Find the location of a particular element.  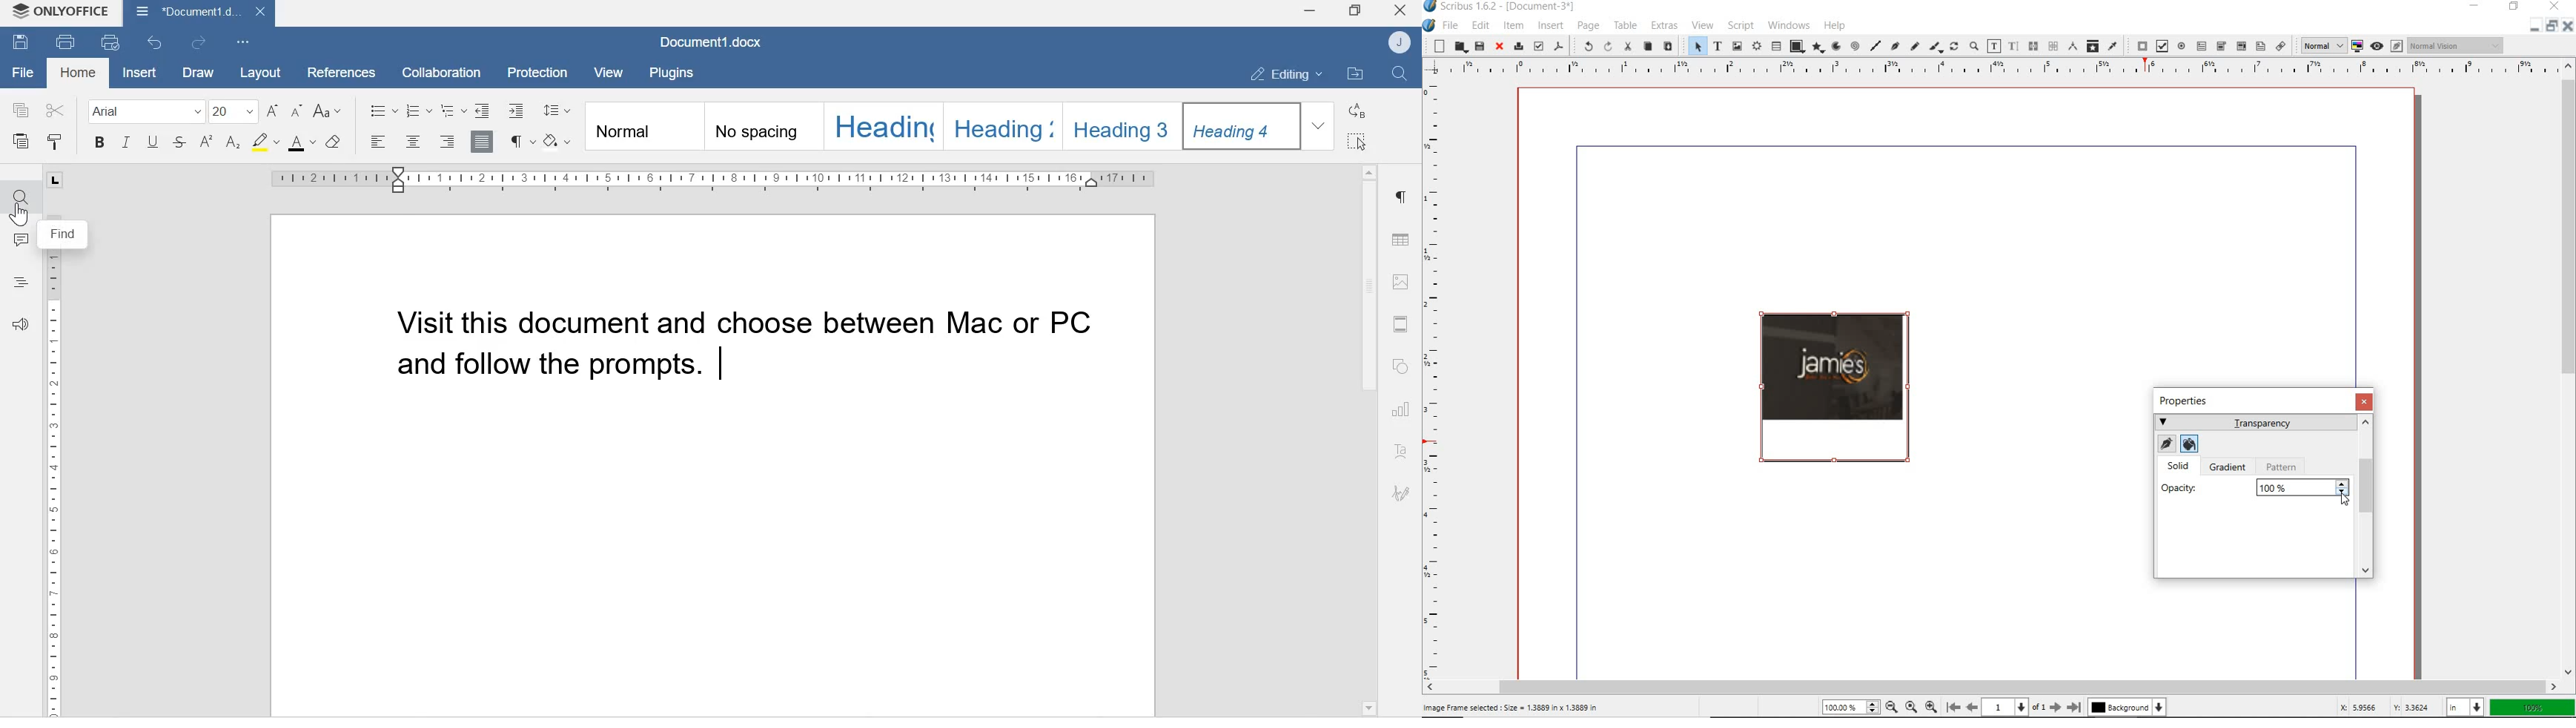

select unit is located at coordinates (2464, 707).